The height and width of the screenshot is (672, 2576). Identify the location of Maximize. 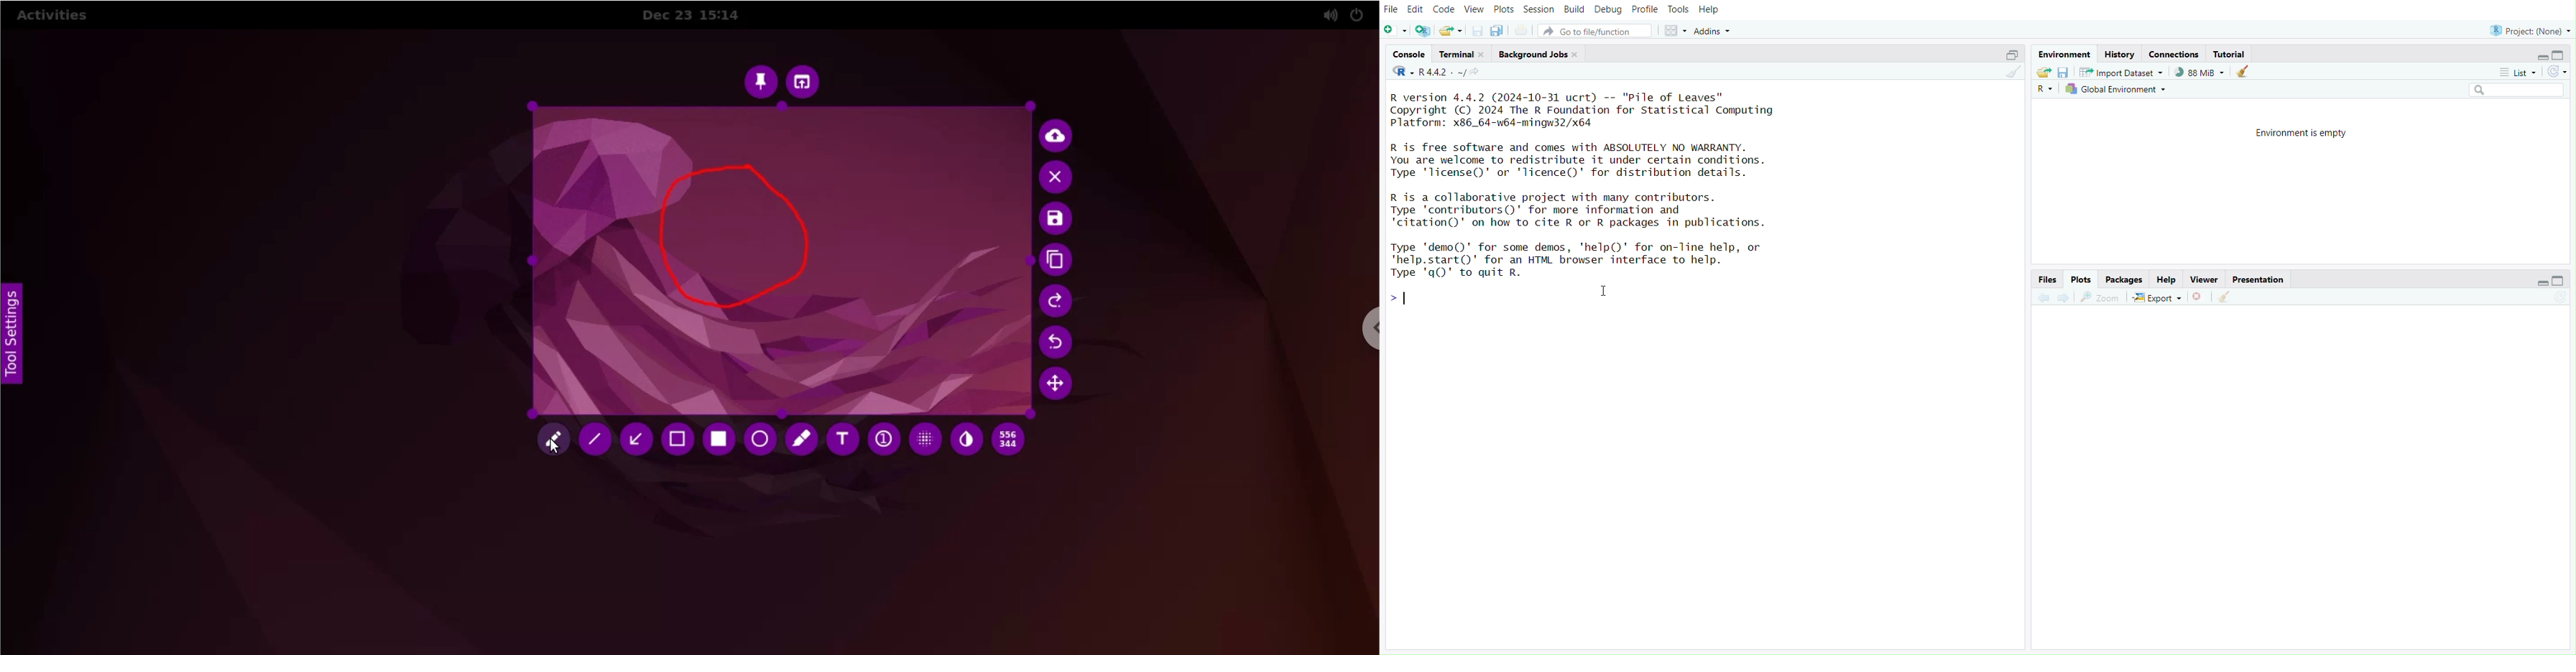
(2565, 280).